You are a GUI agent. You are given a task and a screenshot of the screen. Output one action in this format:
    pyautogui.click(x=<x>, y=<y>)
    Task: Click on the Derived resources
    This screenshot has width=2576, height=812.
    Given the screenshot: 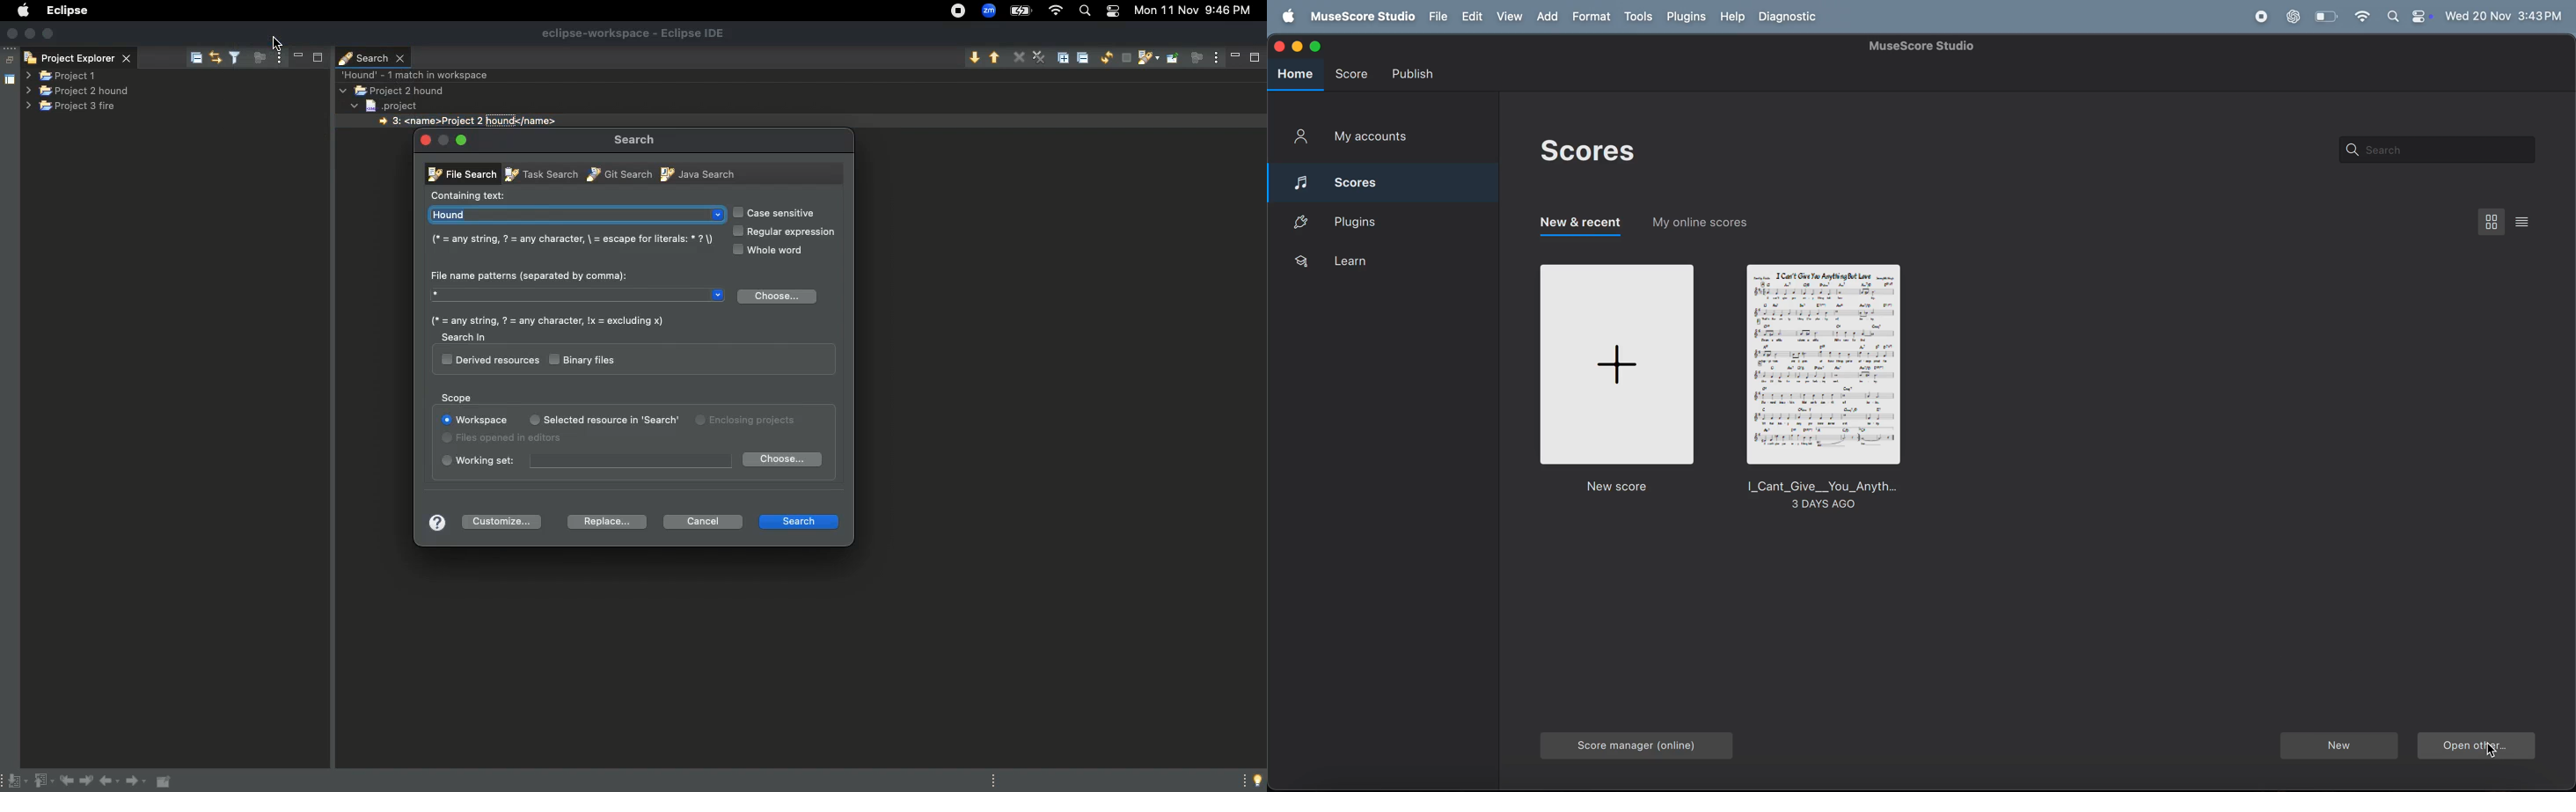 What is the action you would take?
    pyautogui.click(x=489, y=361)
    